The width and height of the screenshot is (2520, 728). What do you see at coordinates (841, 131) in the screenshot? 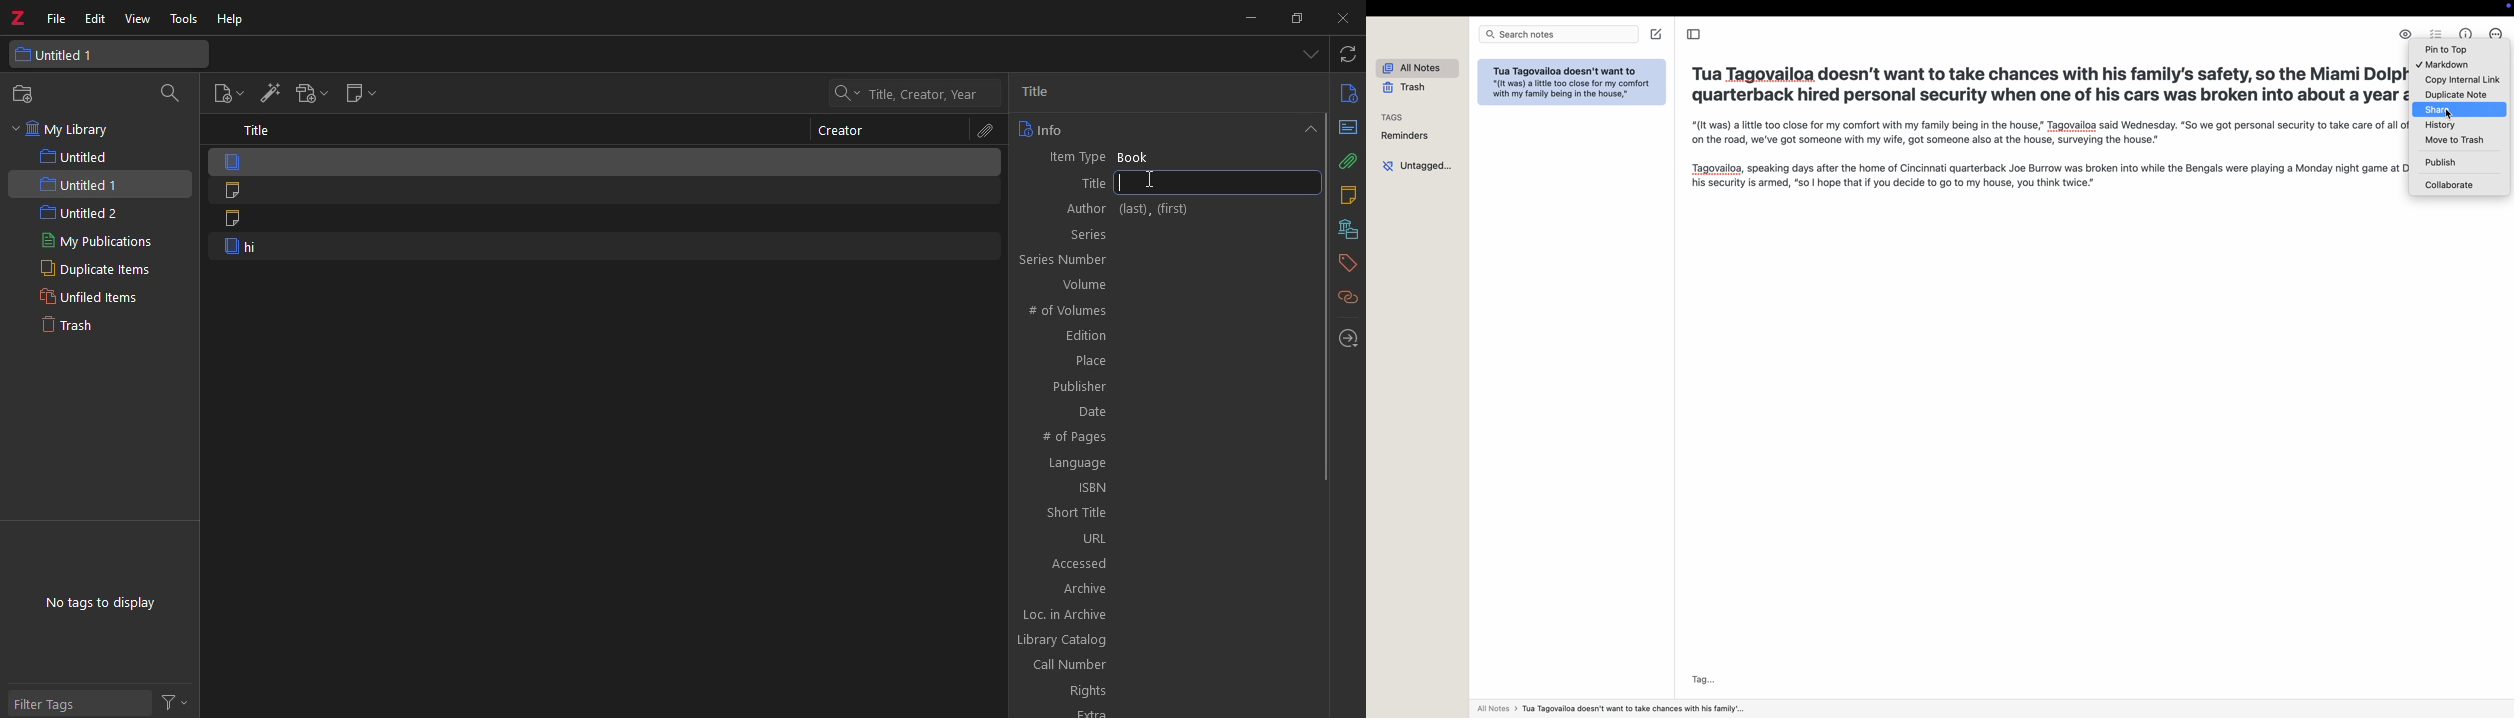
I see `creator` at bounding box center [841, 131].